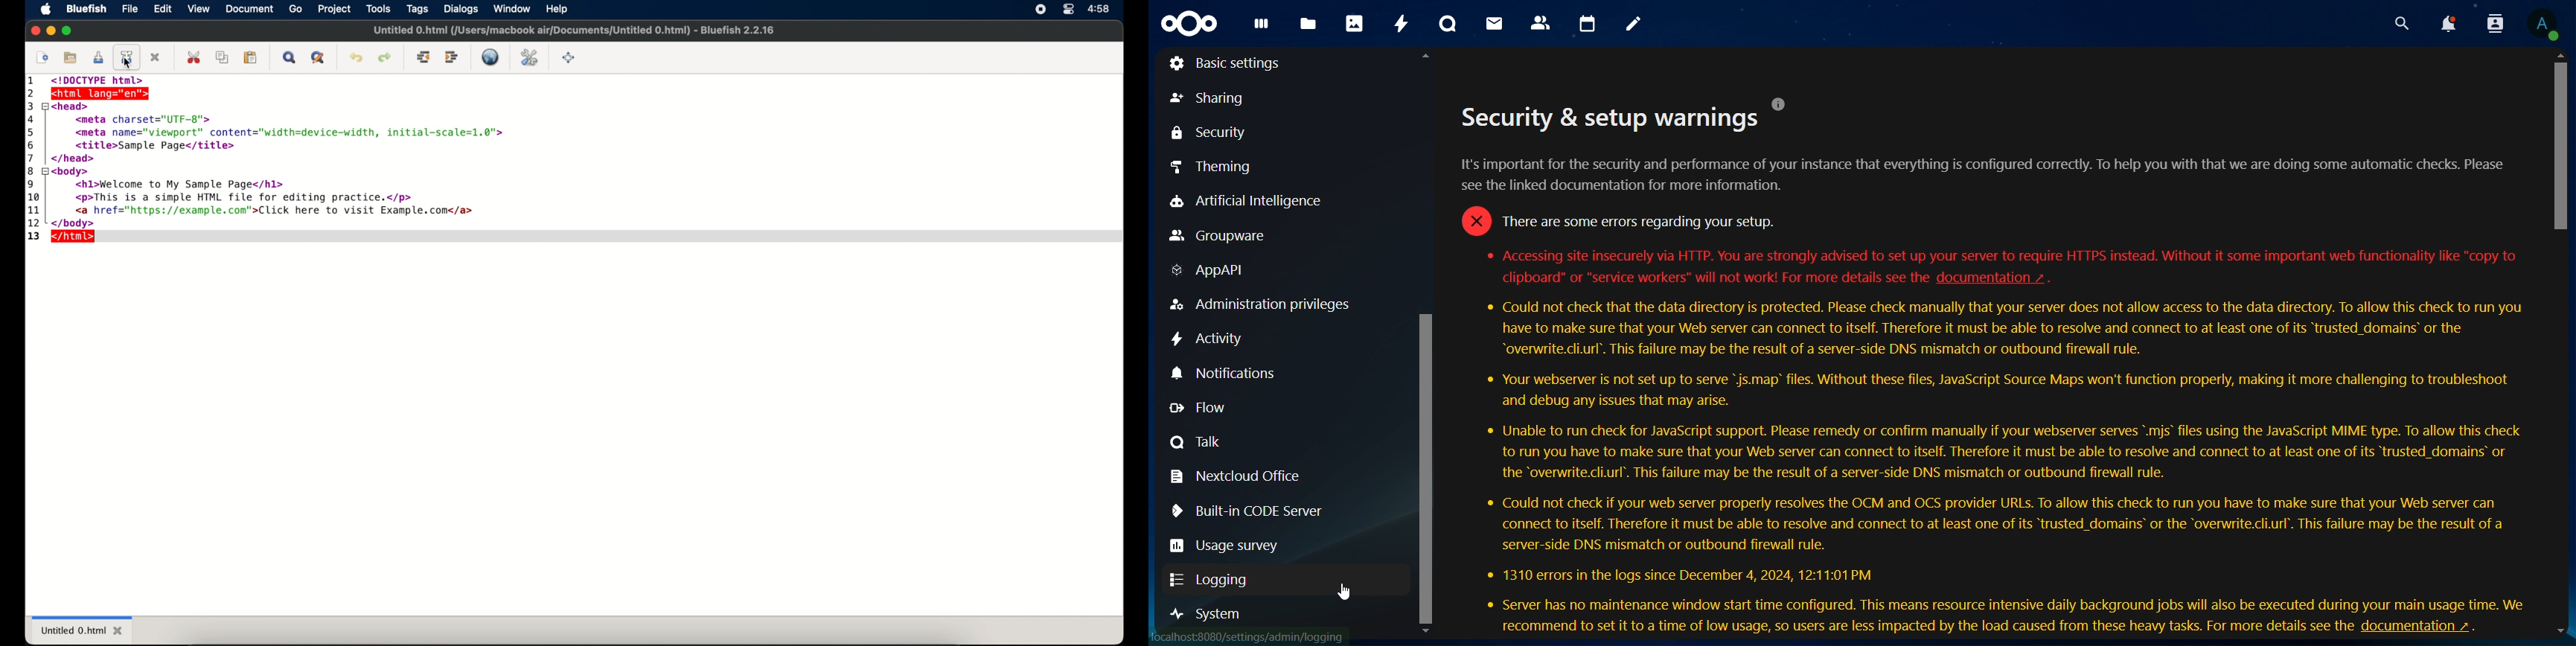 This screenshot has height=672, width=2576. What do you see at coordinates (282, 131) in the screenshot?
I see `<meta name="viewport" content="width=device-width, initial-scale=1.0">` at bounding box center [282, 131].